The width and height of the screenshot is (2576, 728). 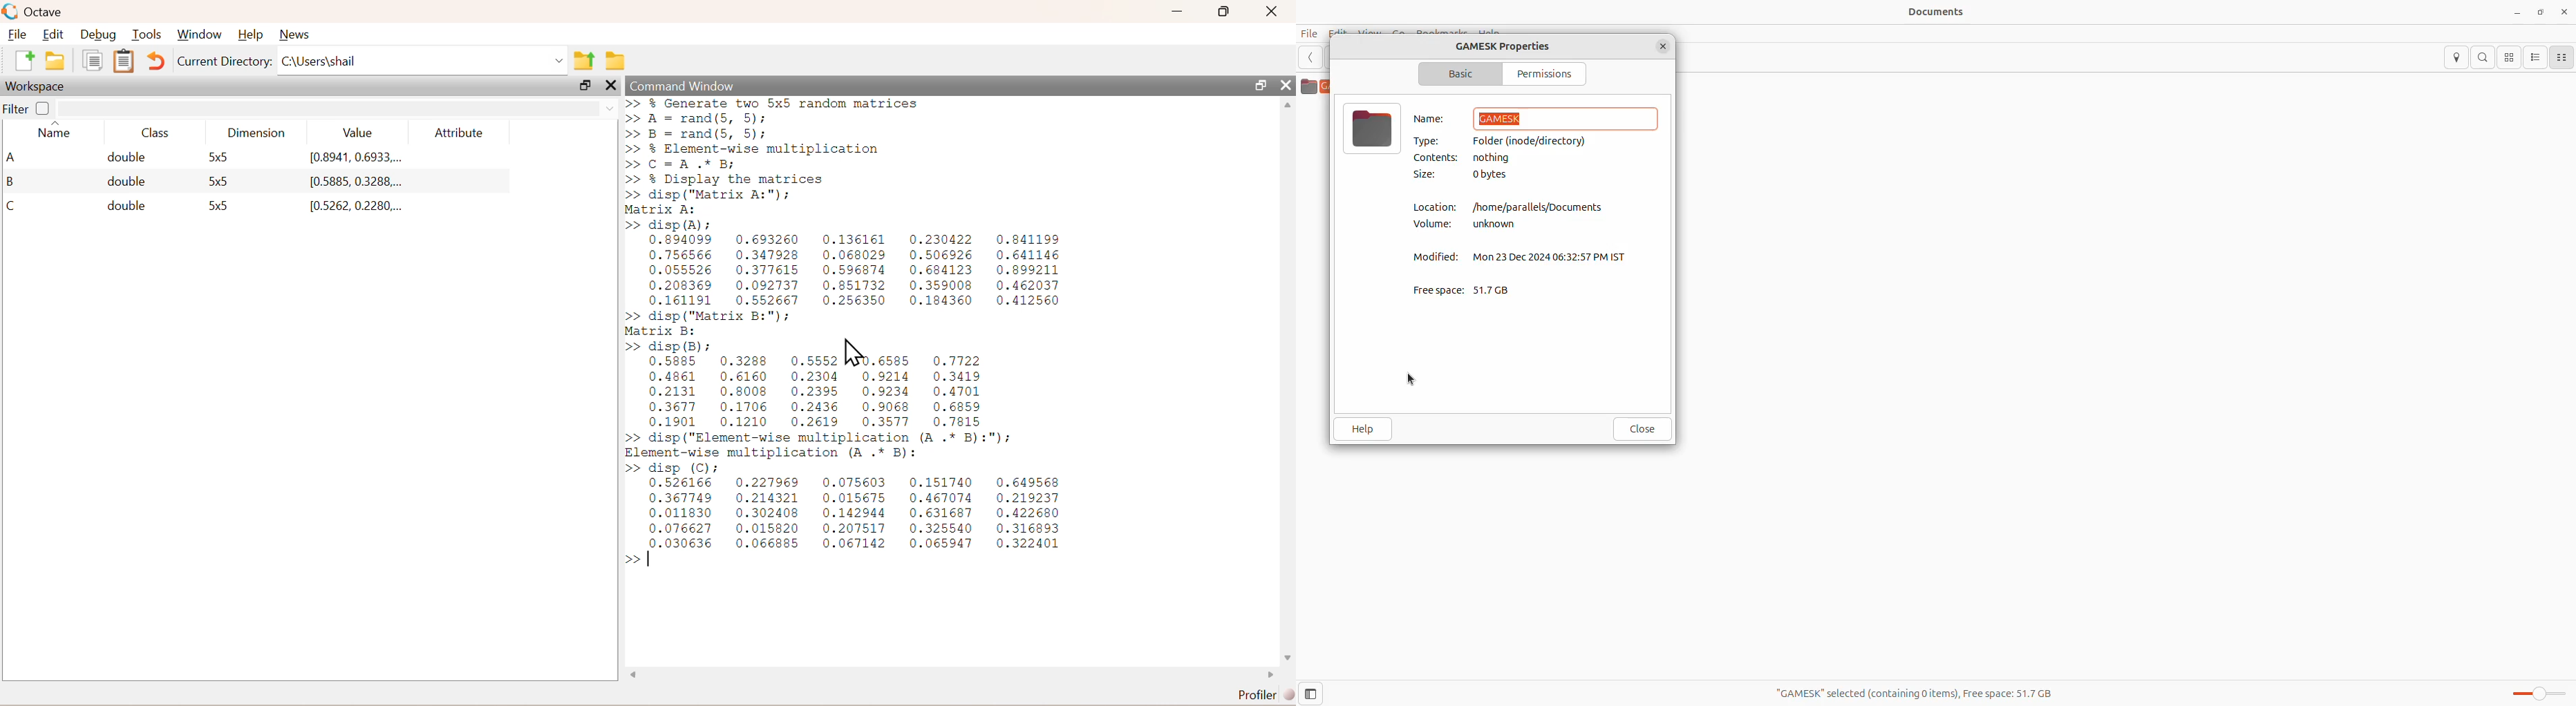 I want to click on minimize, so click(x=2518, y=14).